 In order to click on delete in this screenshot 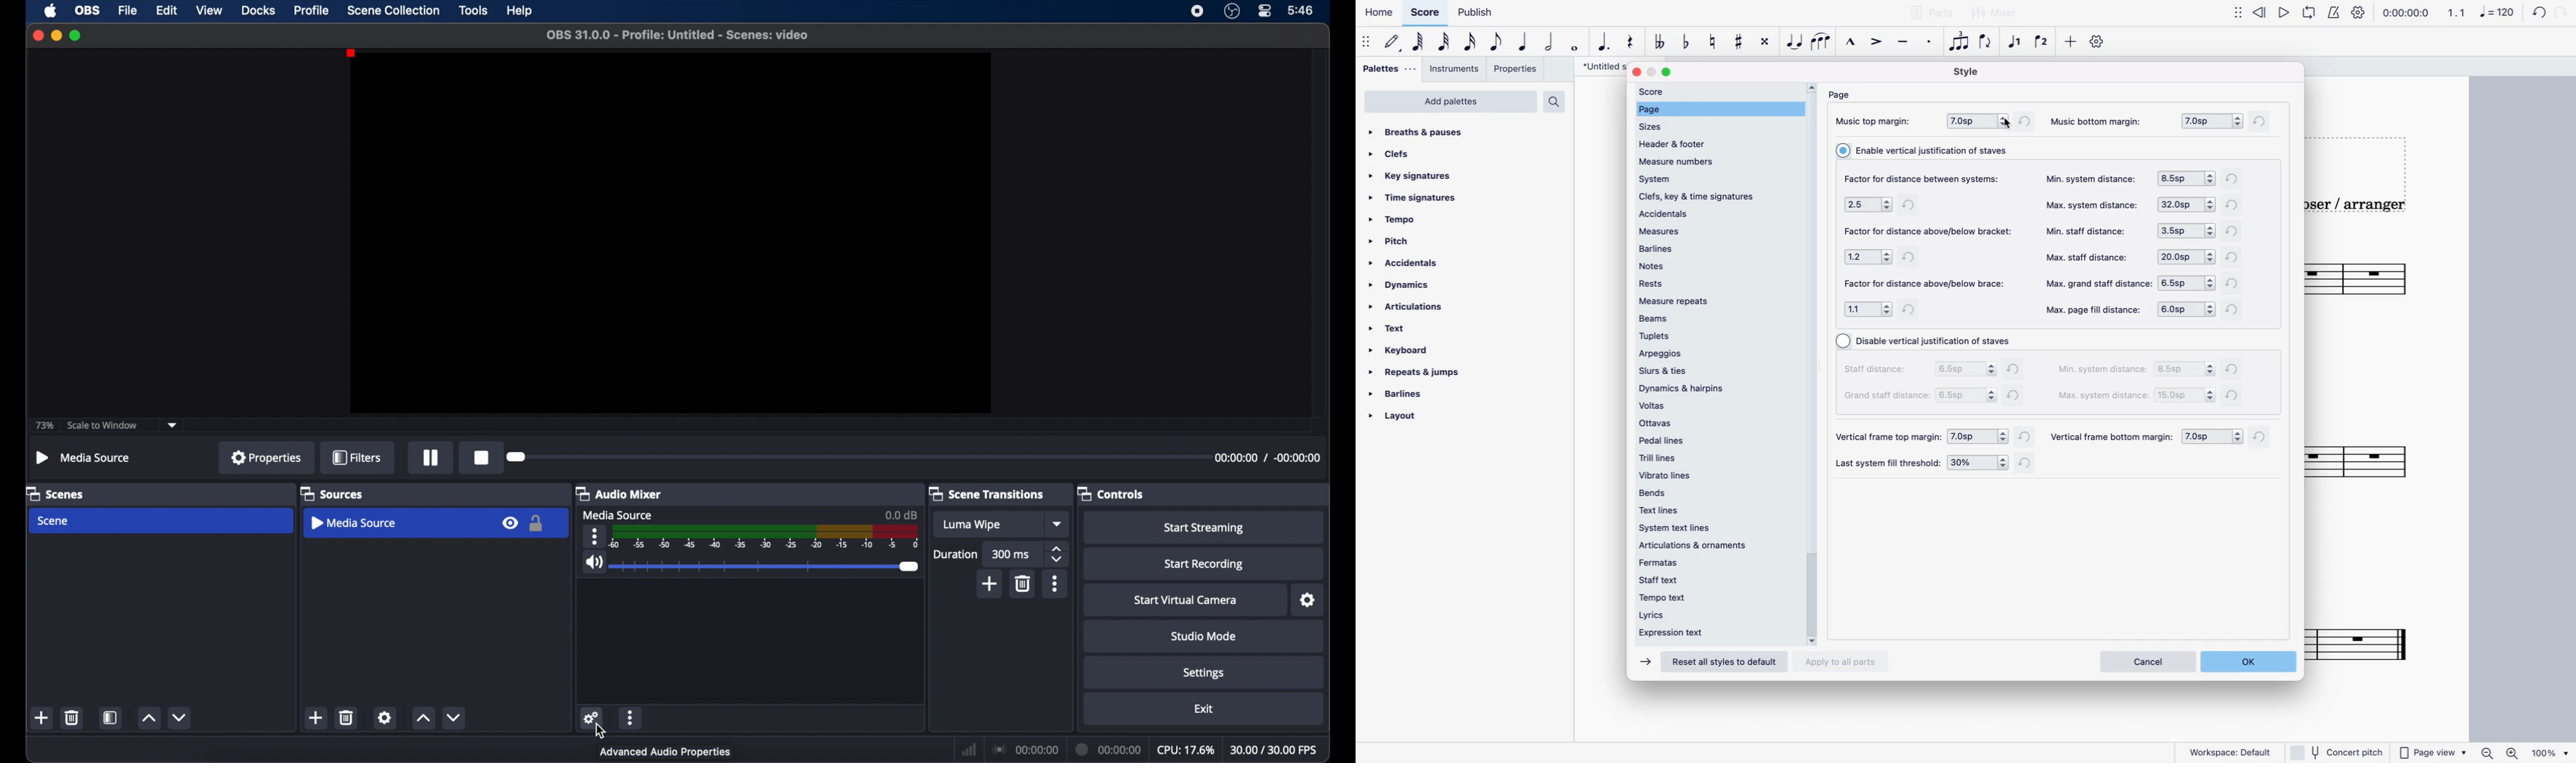, I will do `click(347, 717)`.